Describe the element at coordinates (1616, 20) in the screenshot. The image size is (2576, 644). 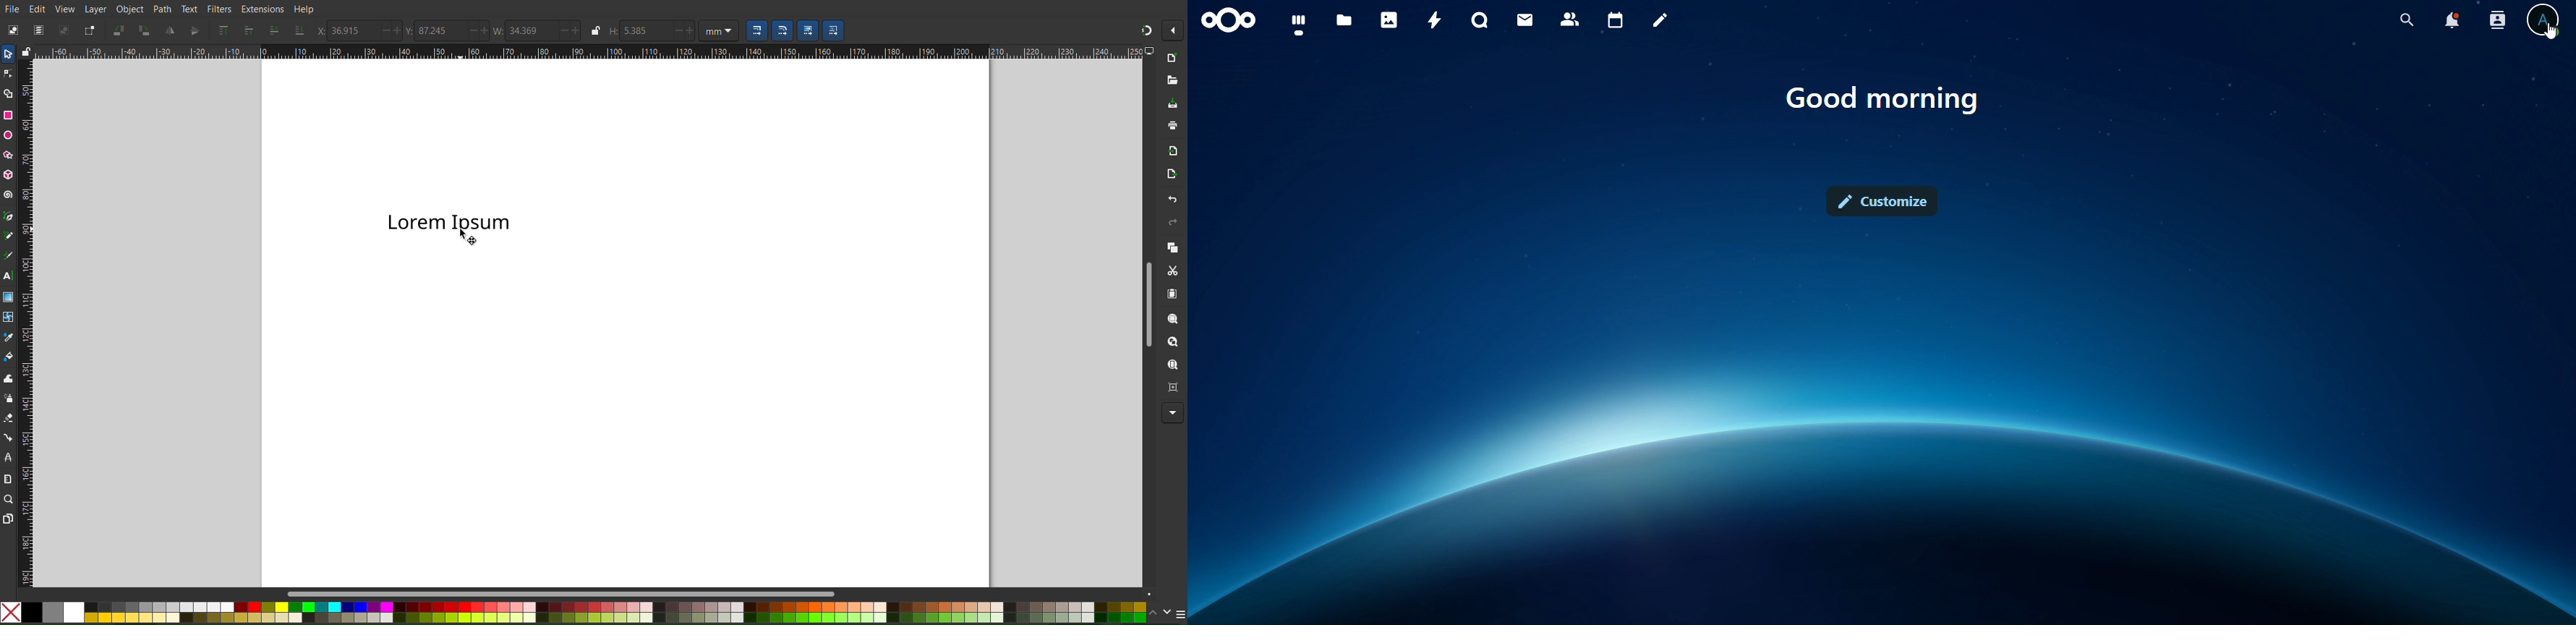
I see `calendar` at that location.